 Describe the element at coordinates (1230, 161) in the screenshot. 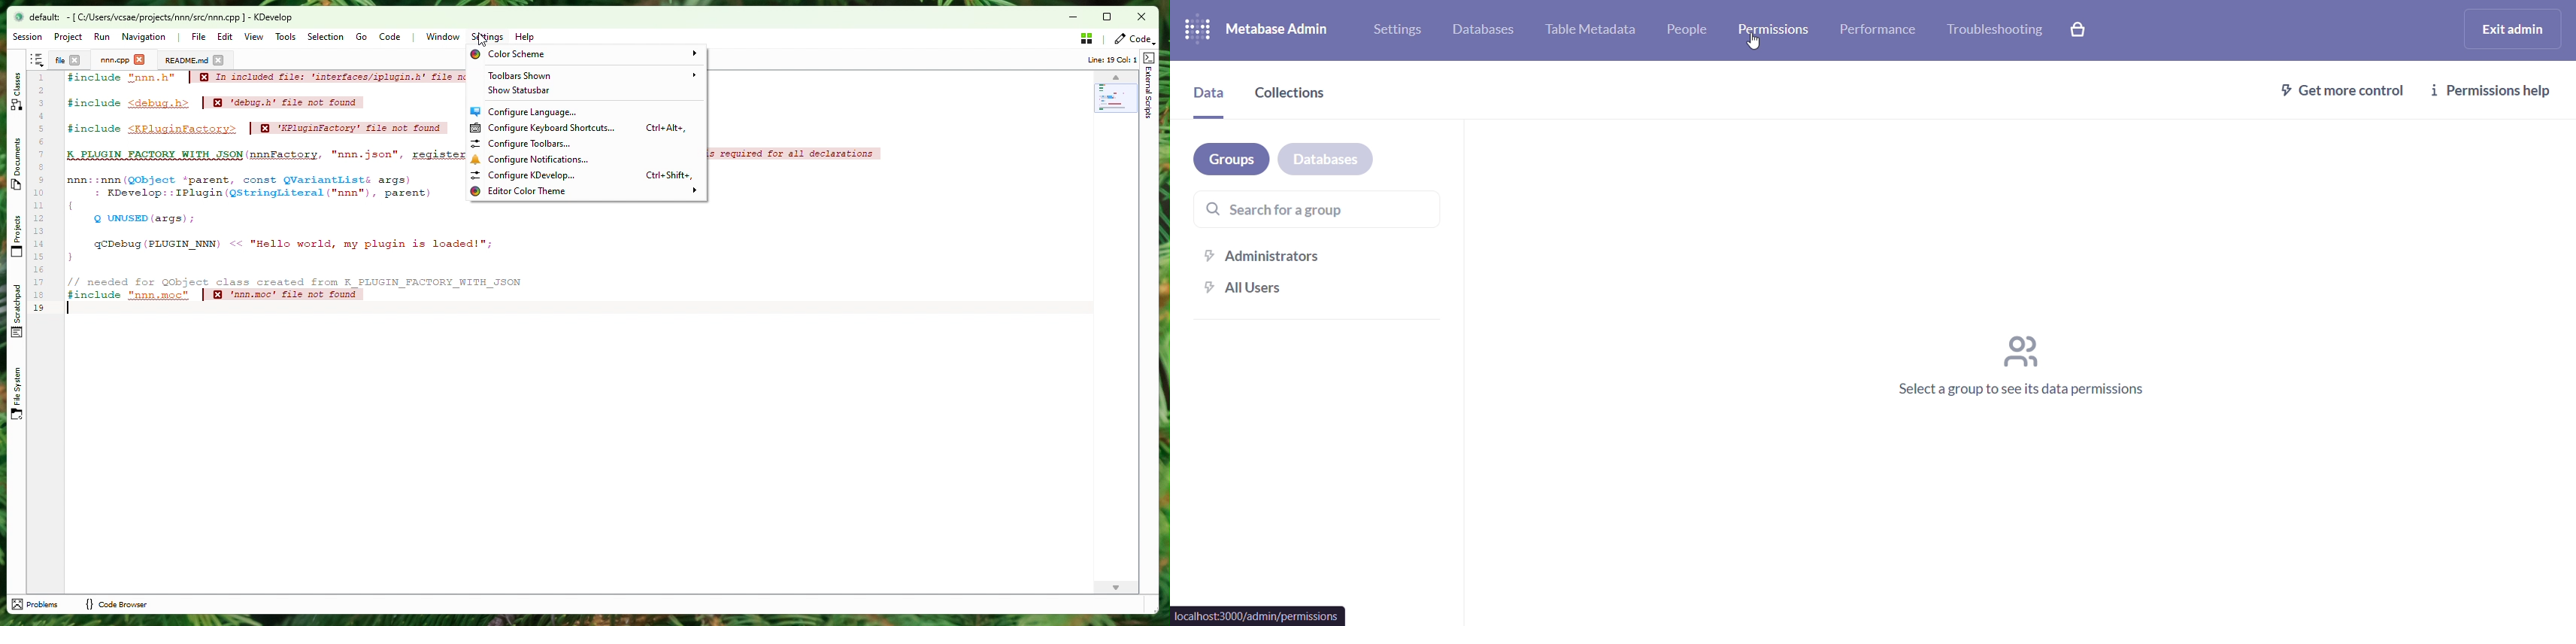

I see `groups` at that location.